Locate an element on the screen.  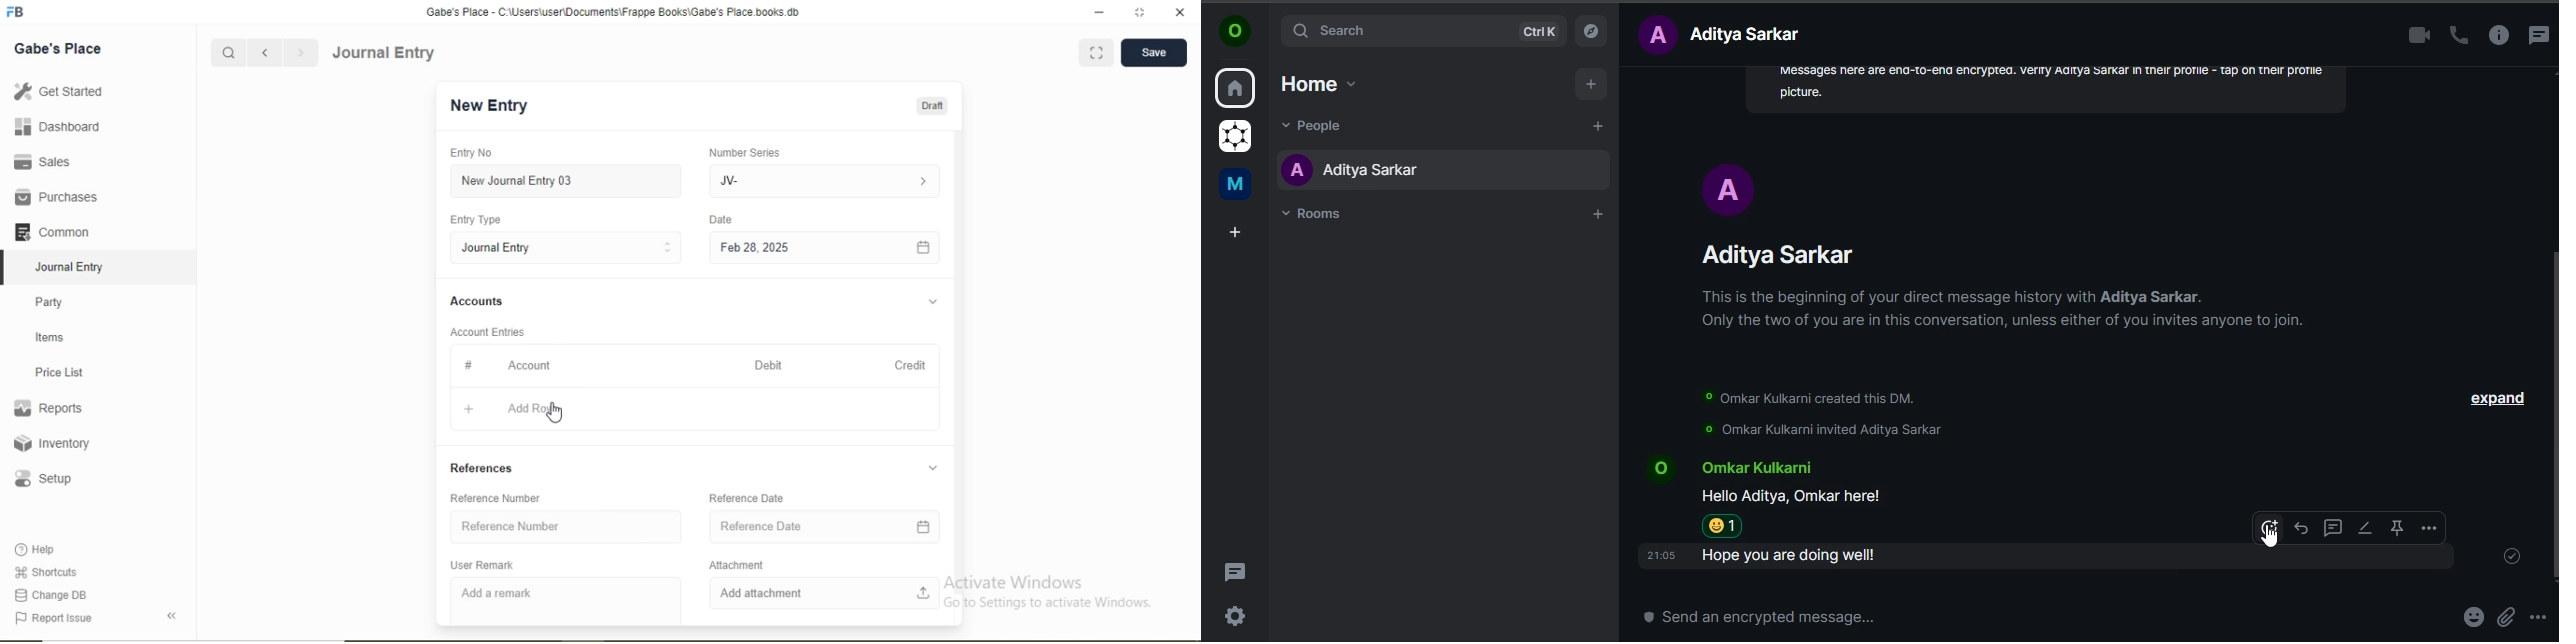
Report Issue is located at coordinates (53, 619).